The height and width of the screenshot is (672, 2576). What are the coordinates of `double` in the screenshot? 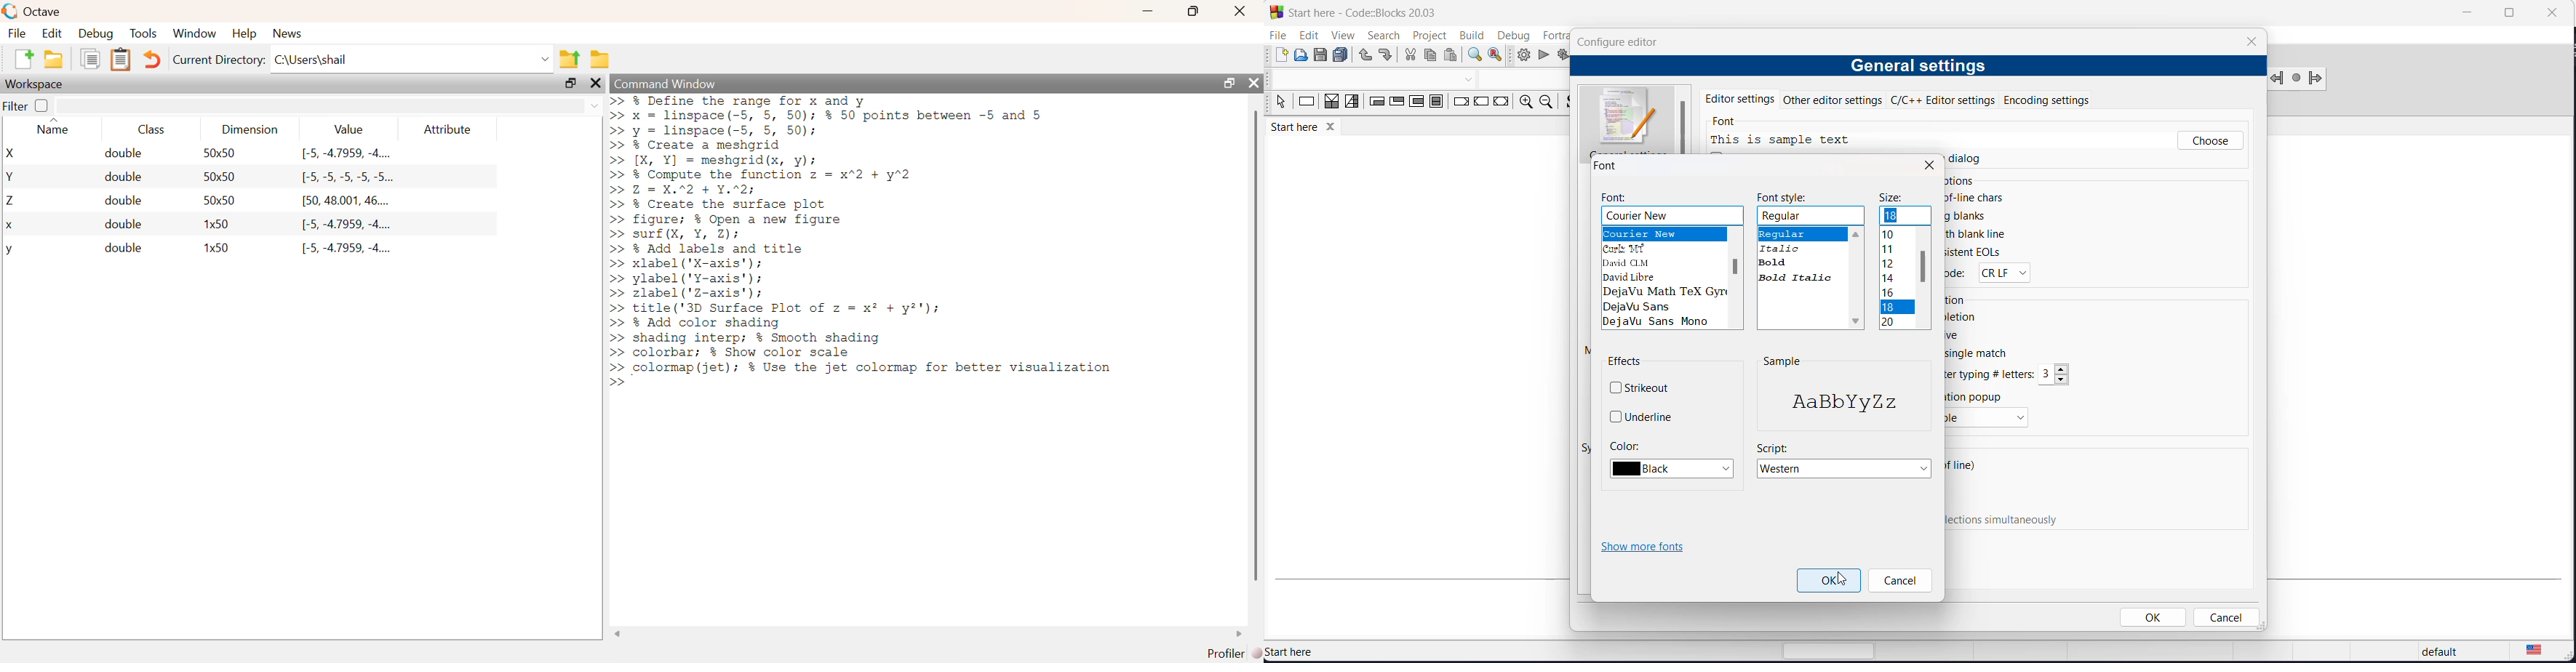 It's located at (124, 153).